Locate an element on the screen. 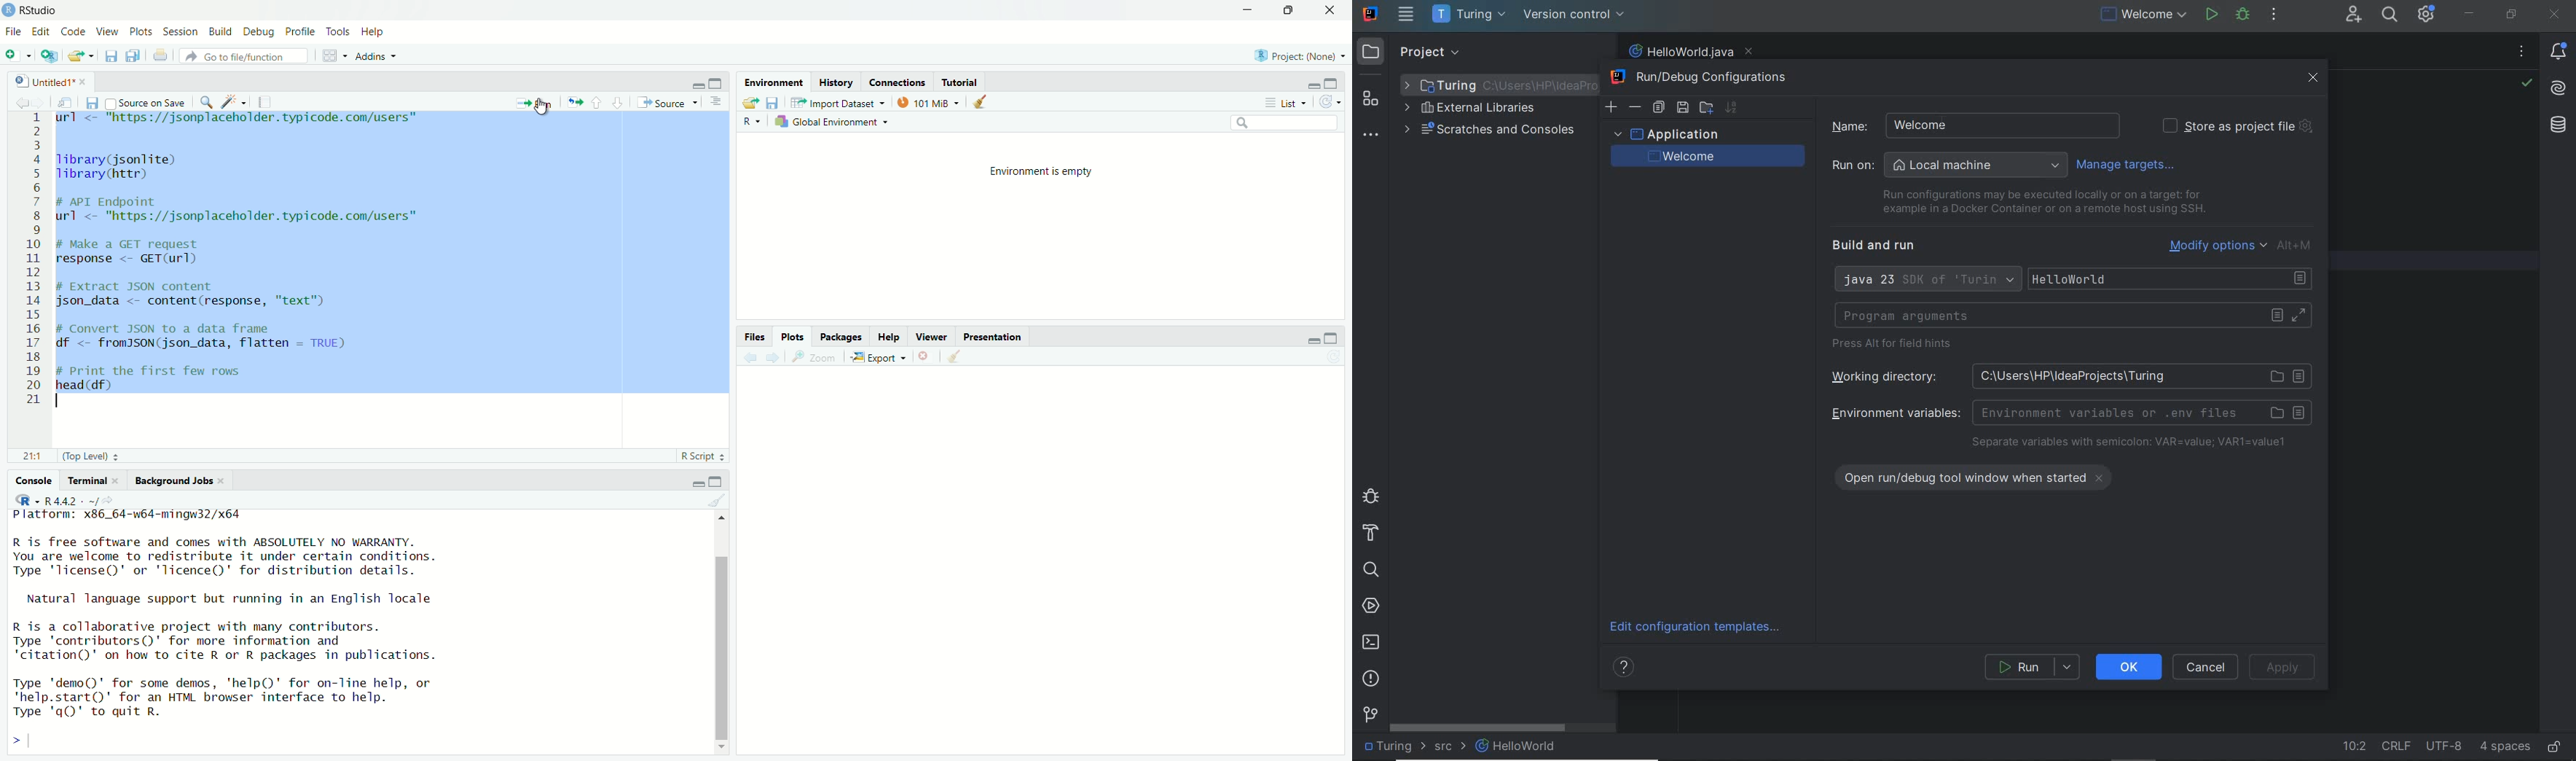  Import Dataset  is located at coordinates (839, 103).